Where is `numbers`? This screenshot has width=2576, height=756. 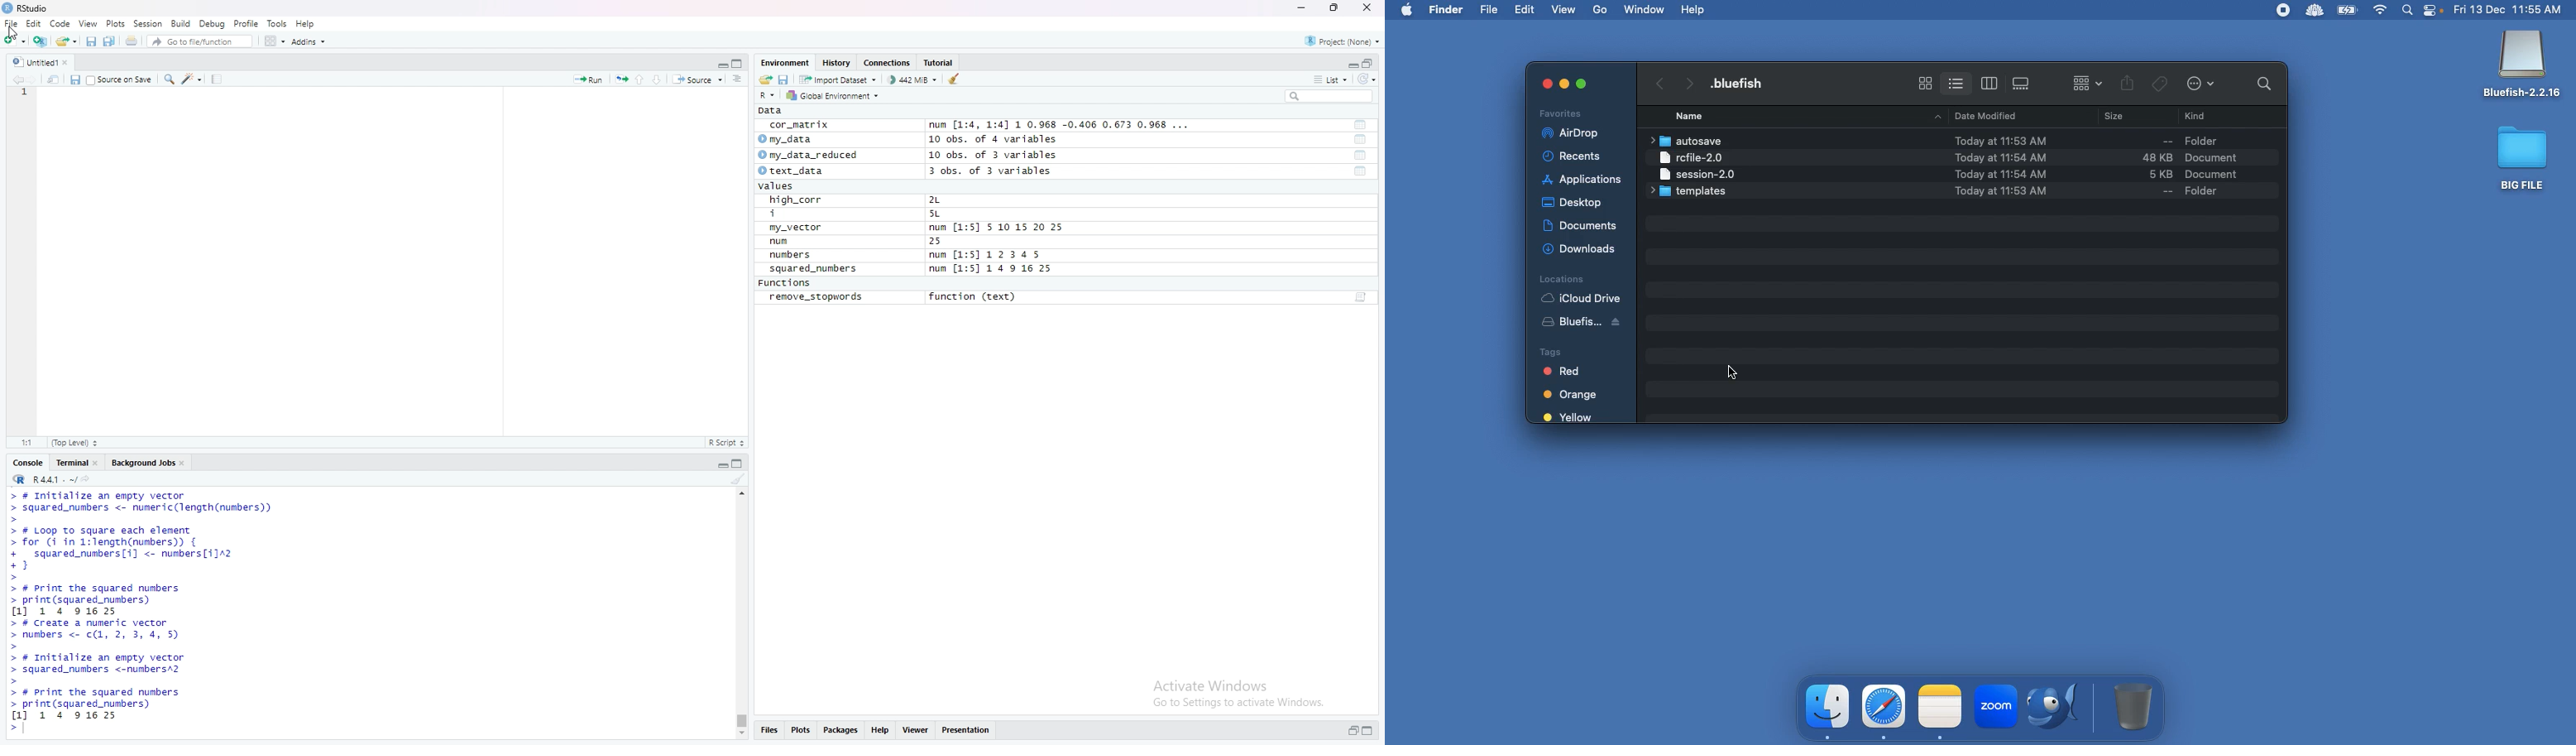 numbers is located at coordinates (794, 256).